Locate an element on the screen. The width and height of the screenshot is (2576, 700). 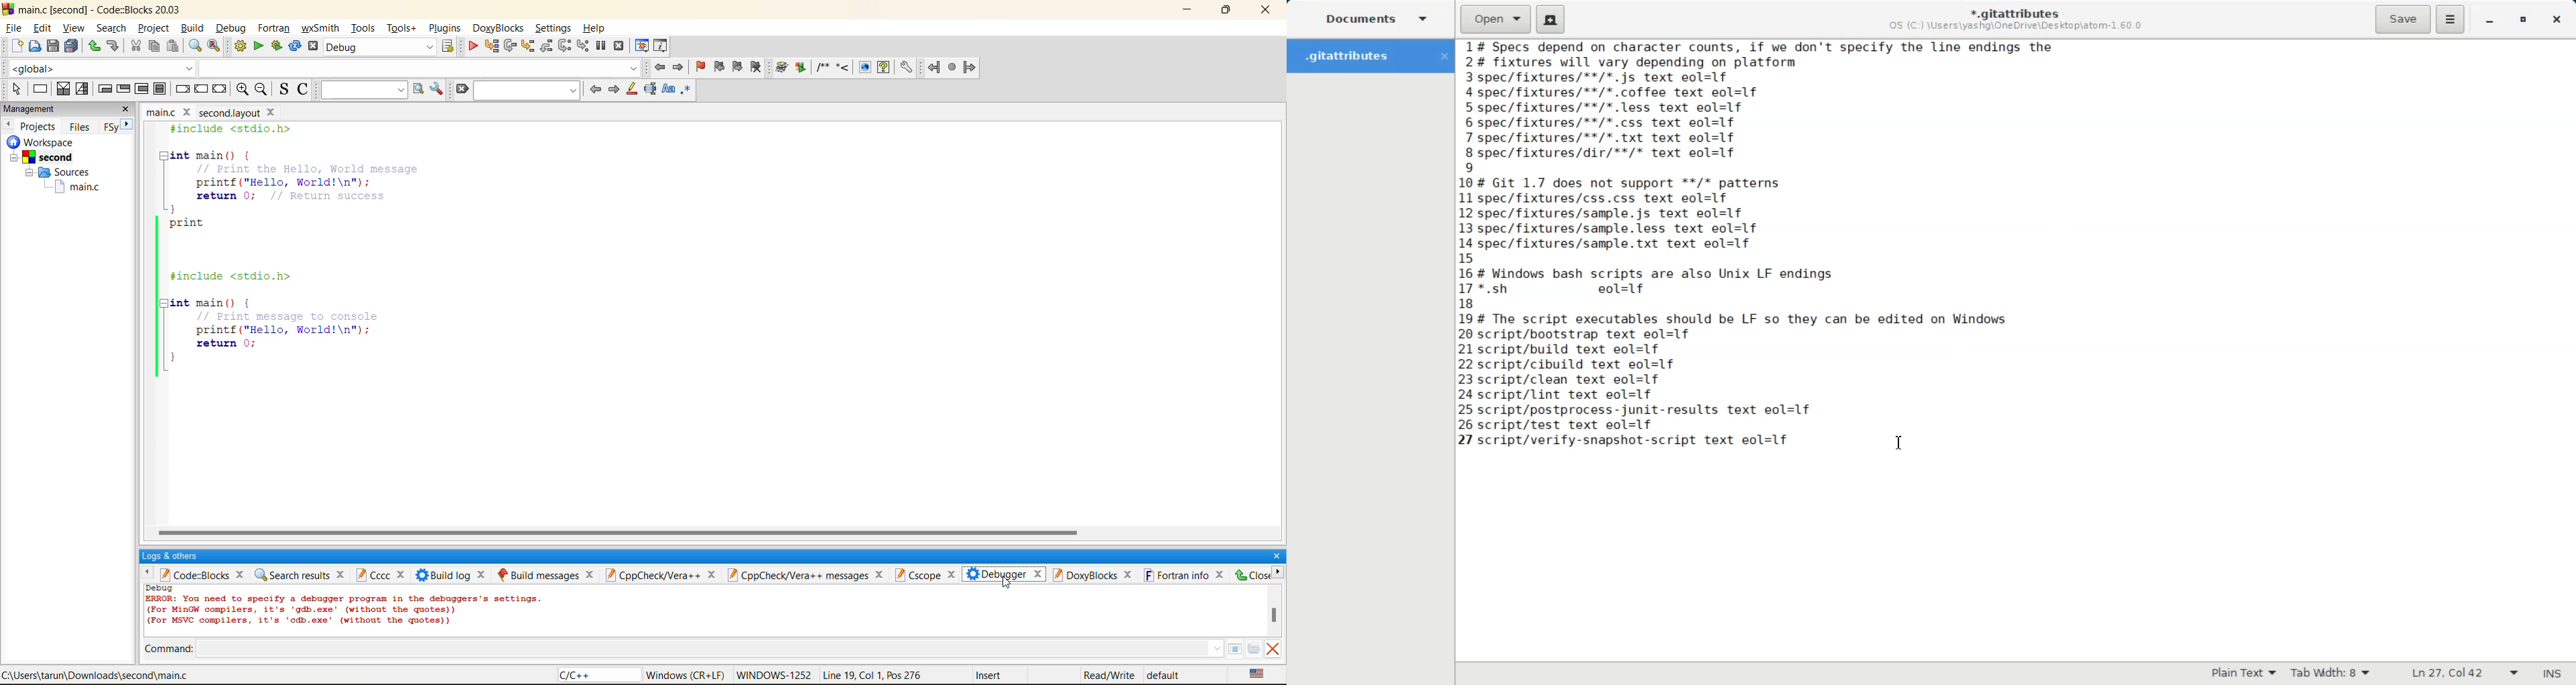
next line is located at coordinates (510, 46).